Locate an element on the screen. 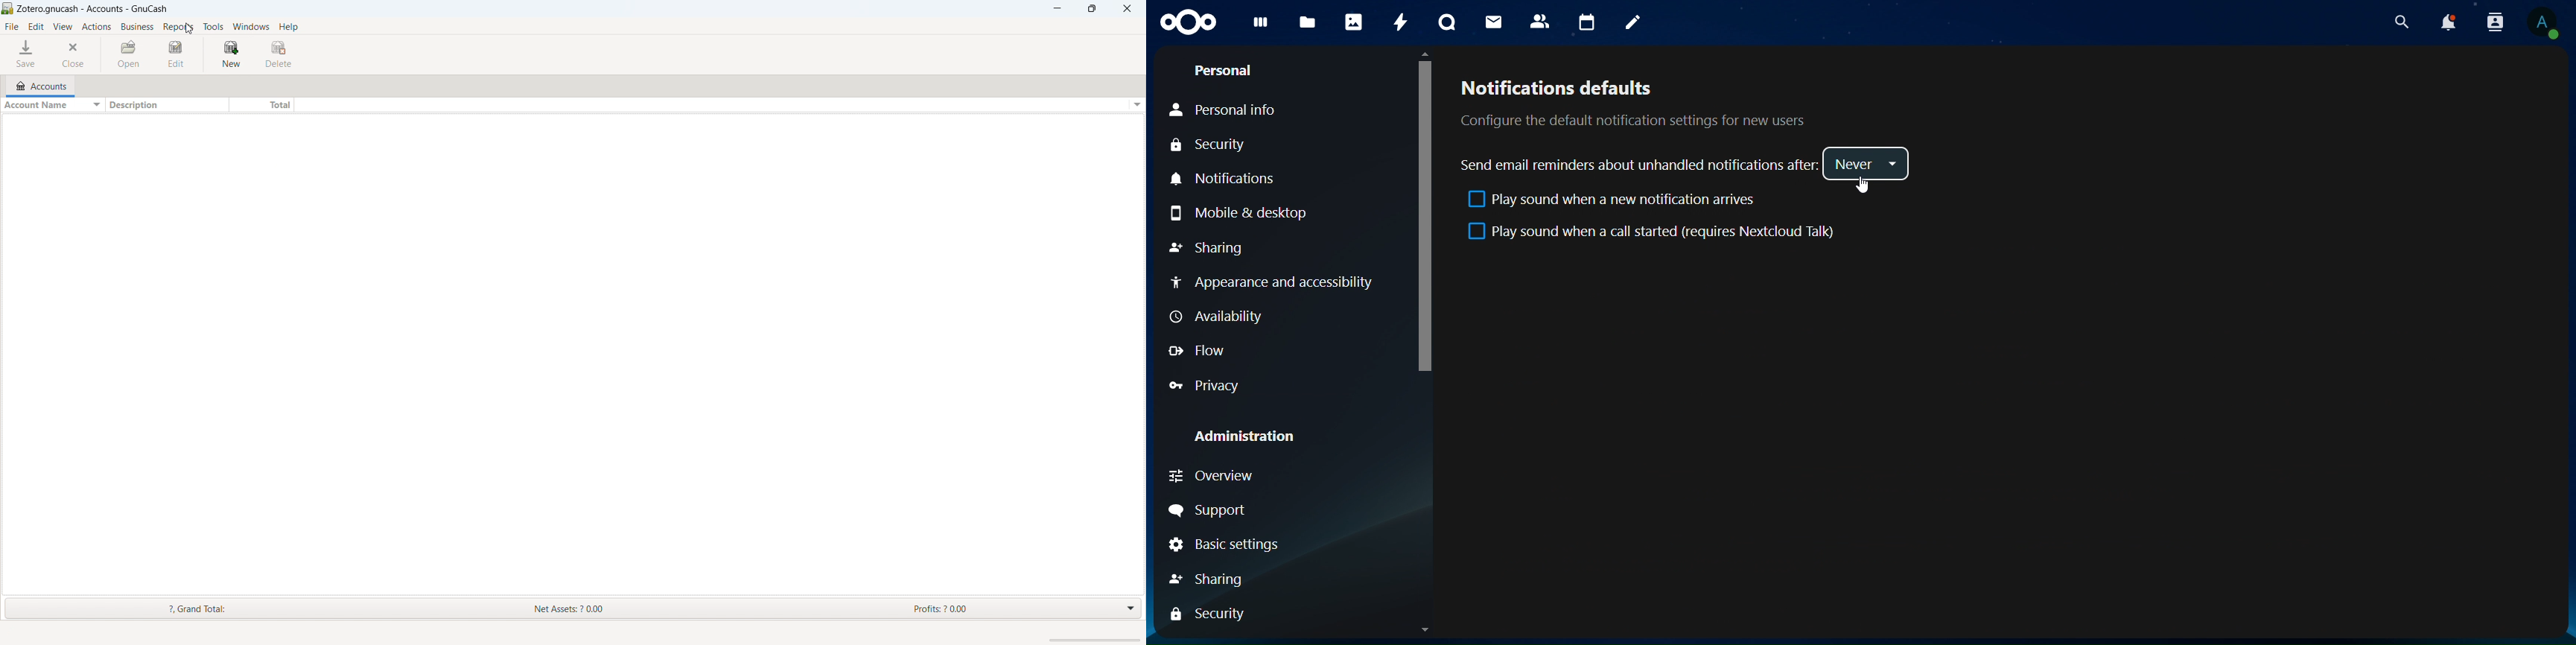 The image size is (2576, 672). Availability is located at coordinates (1220, 317).